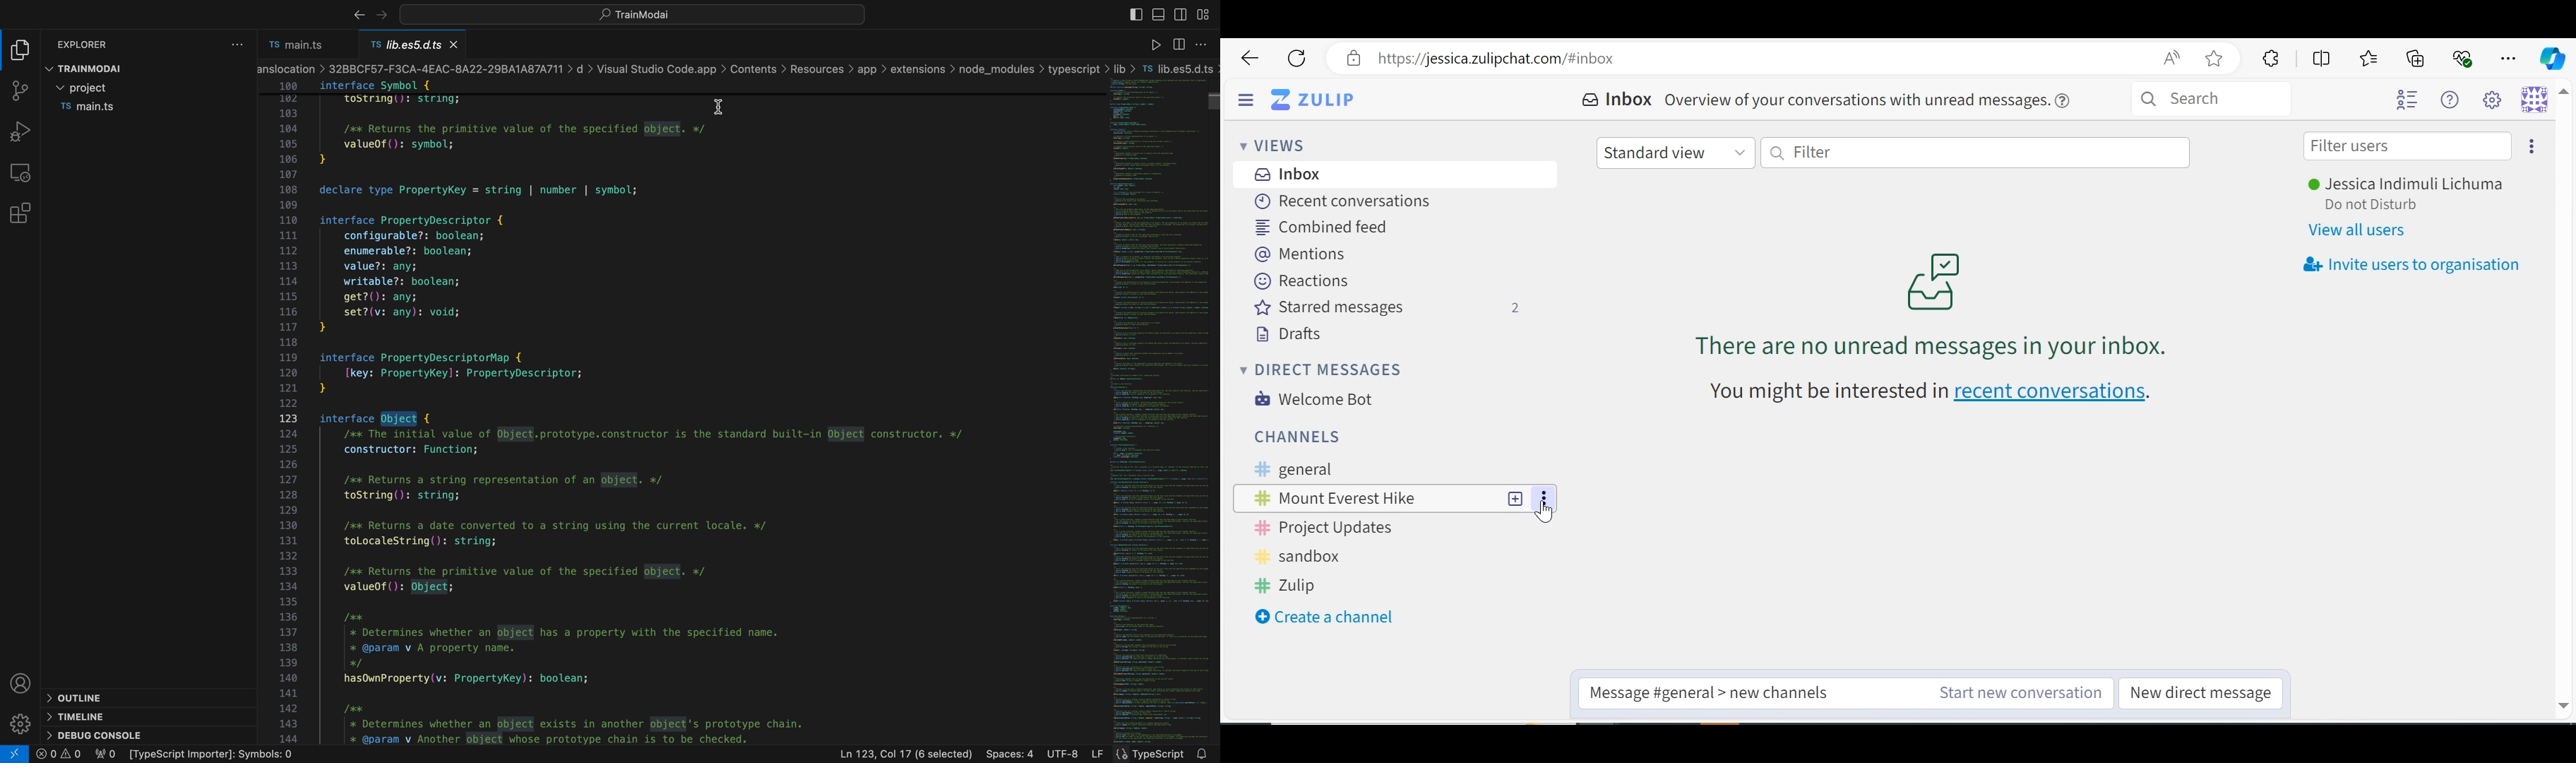 This screenshot has width=2576, height=784. What do you see at coordinates (1324, 99) in the screenshot?
I see `Go to Home view` at bounding box center [1324, 99].